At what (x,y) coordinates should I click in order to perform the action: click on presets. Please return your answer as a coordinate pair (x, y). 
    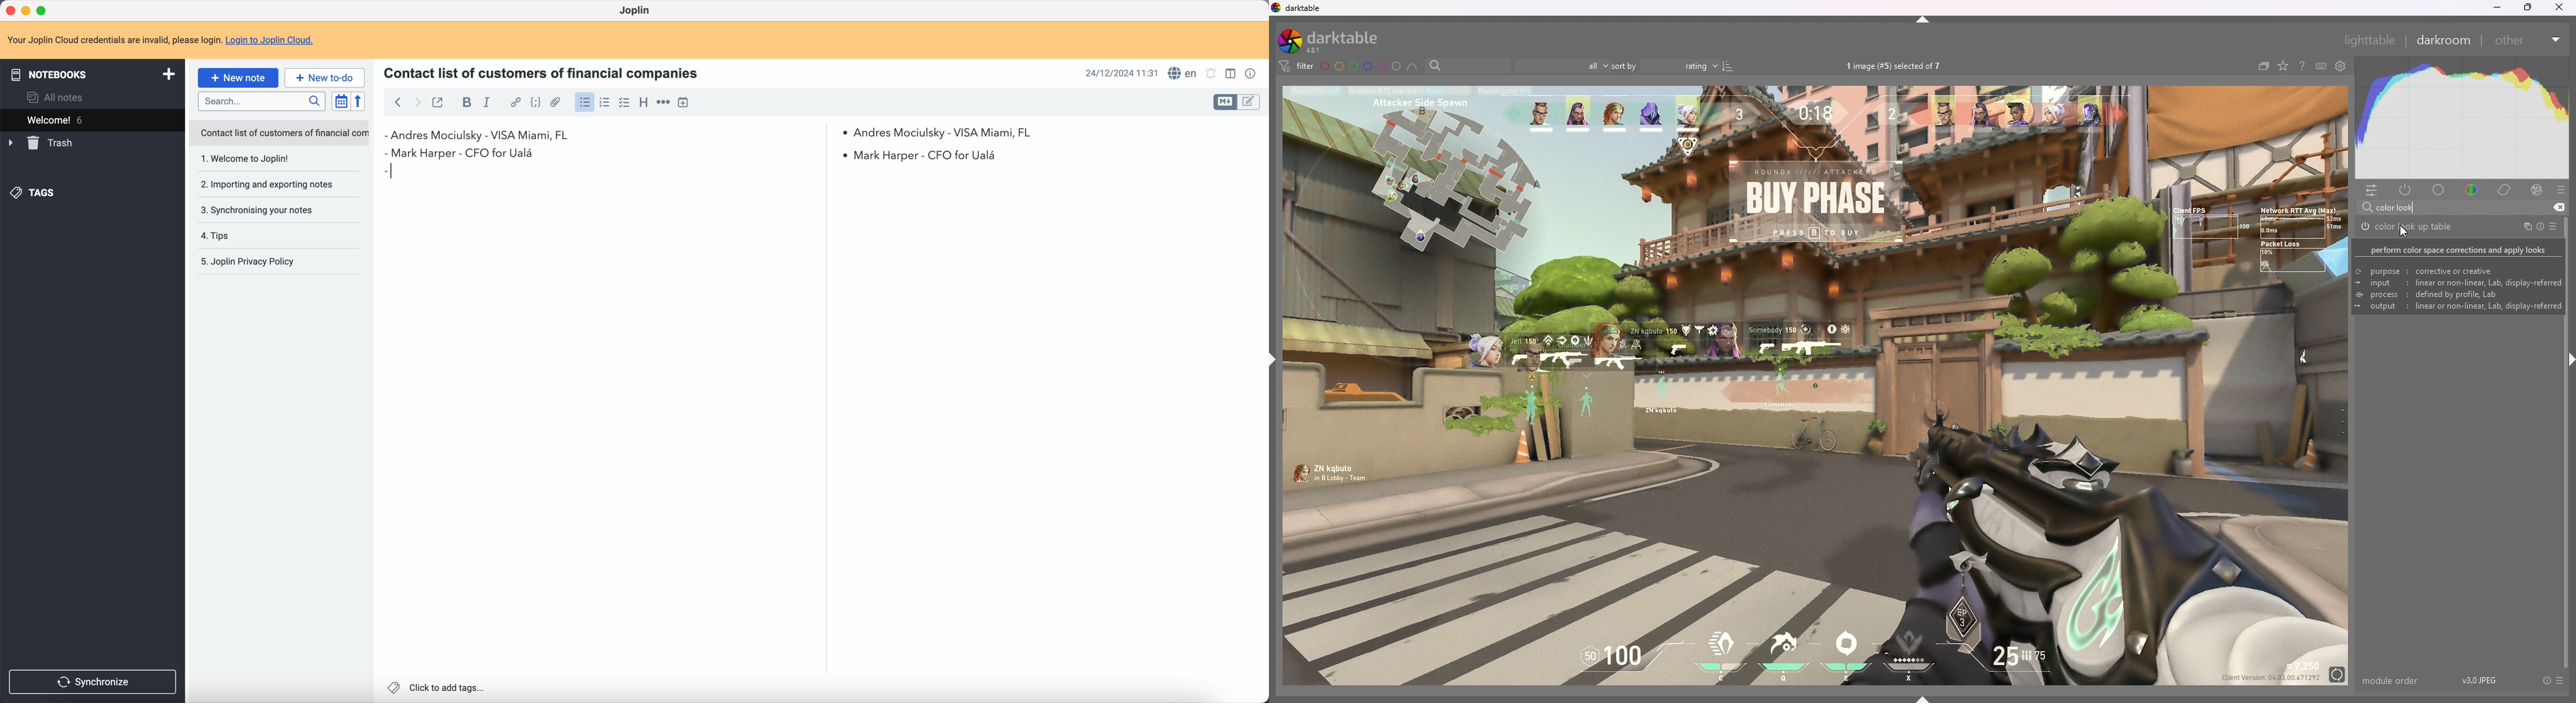
    Looking at the image, I should click on (2562, 190).